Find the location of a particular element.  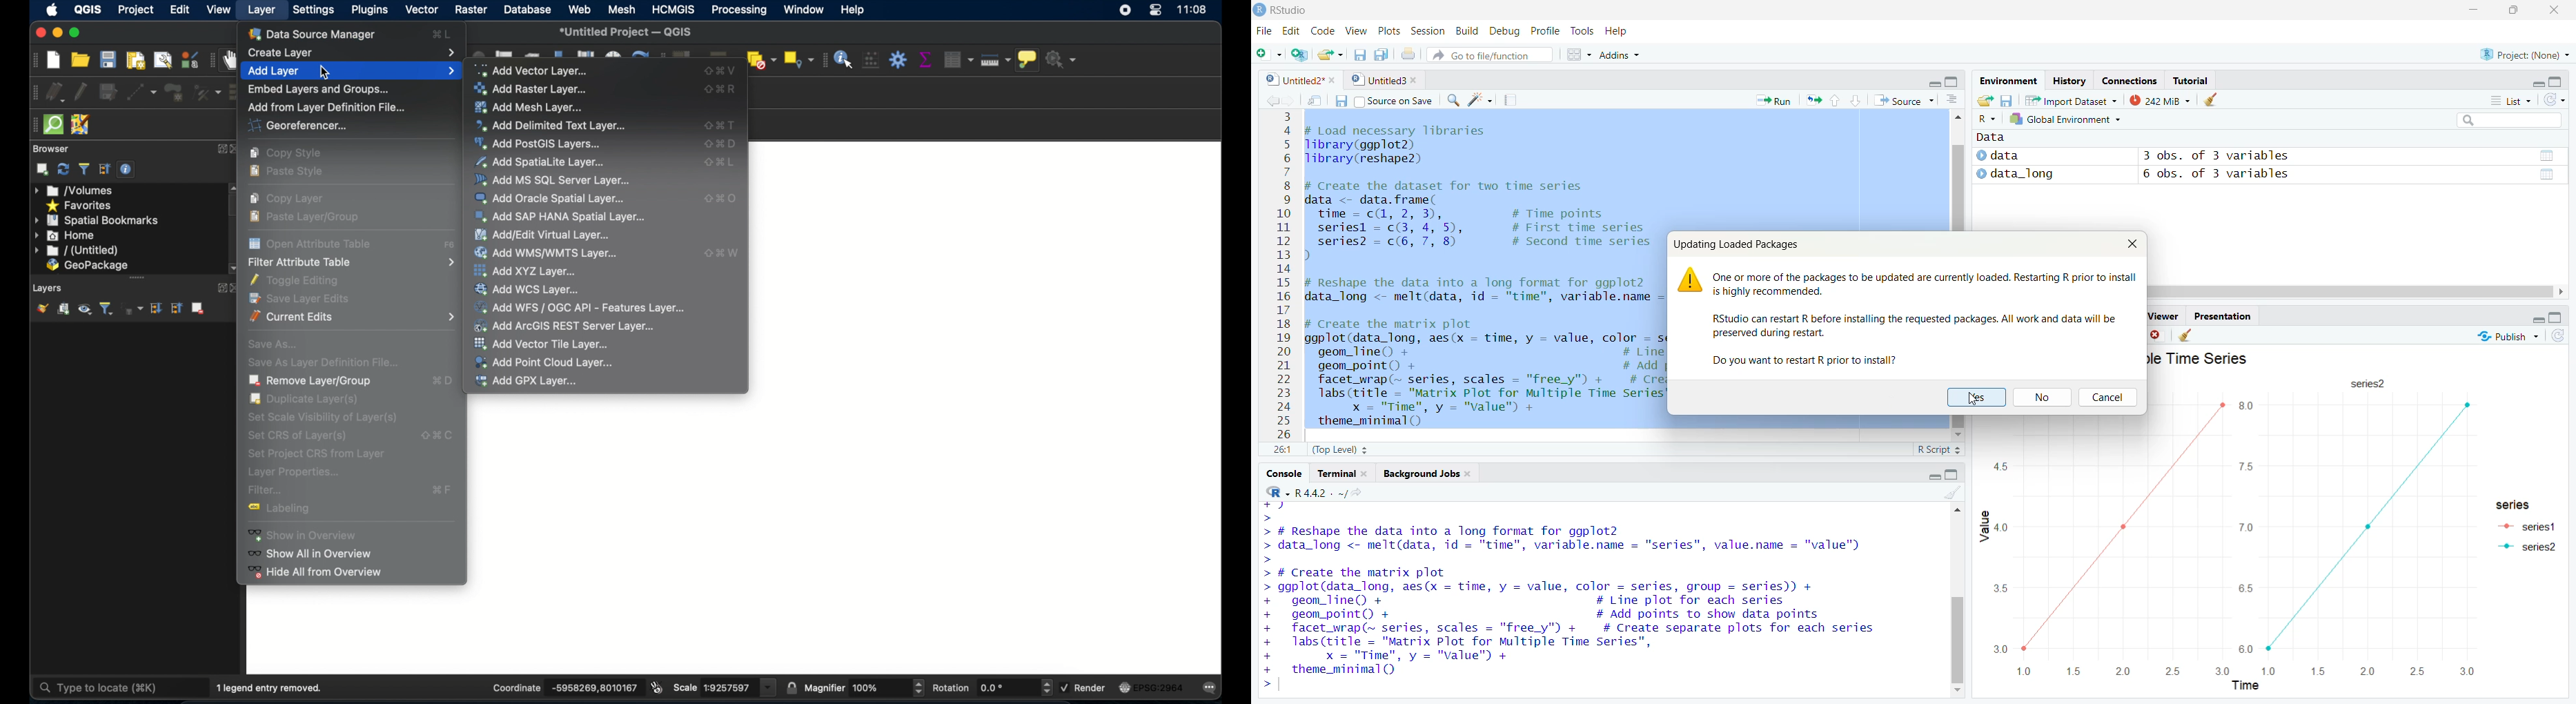

cleaner console is located at coordinates (1953, 493).